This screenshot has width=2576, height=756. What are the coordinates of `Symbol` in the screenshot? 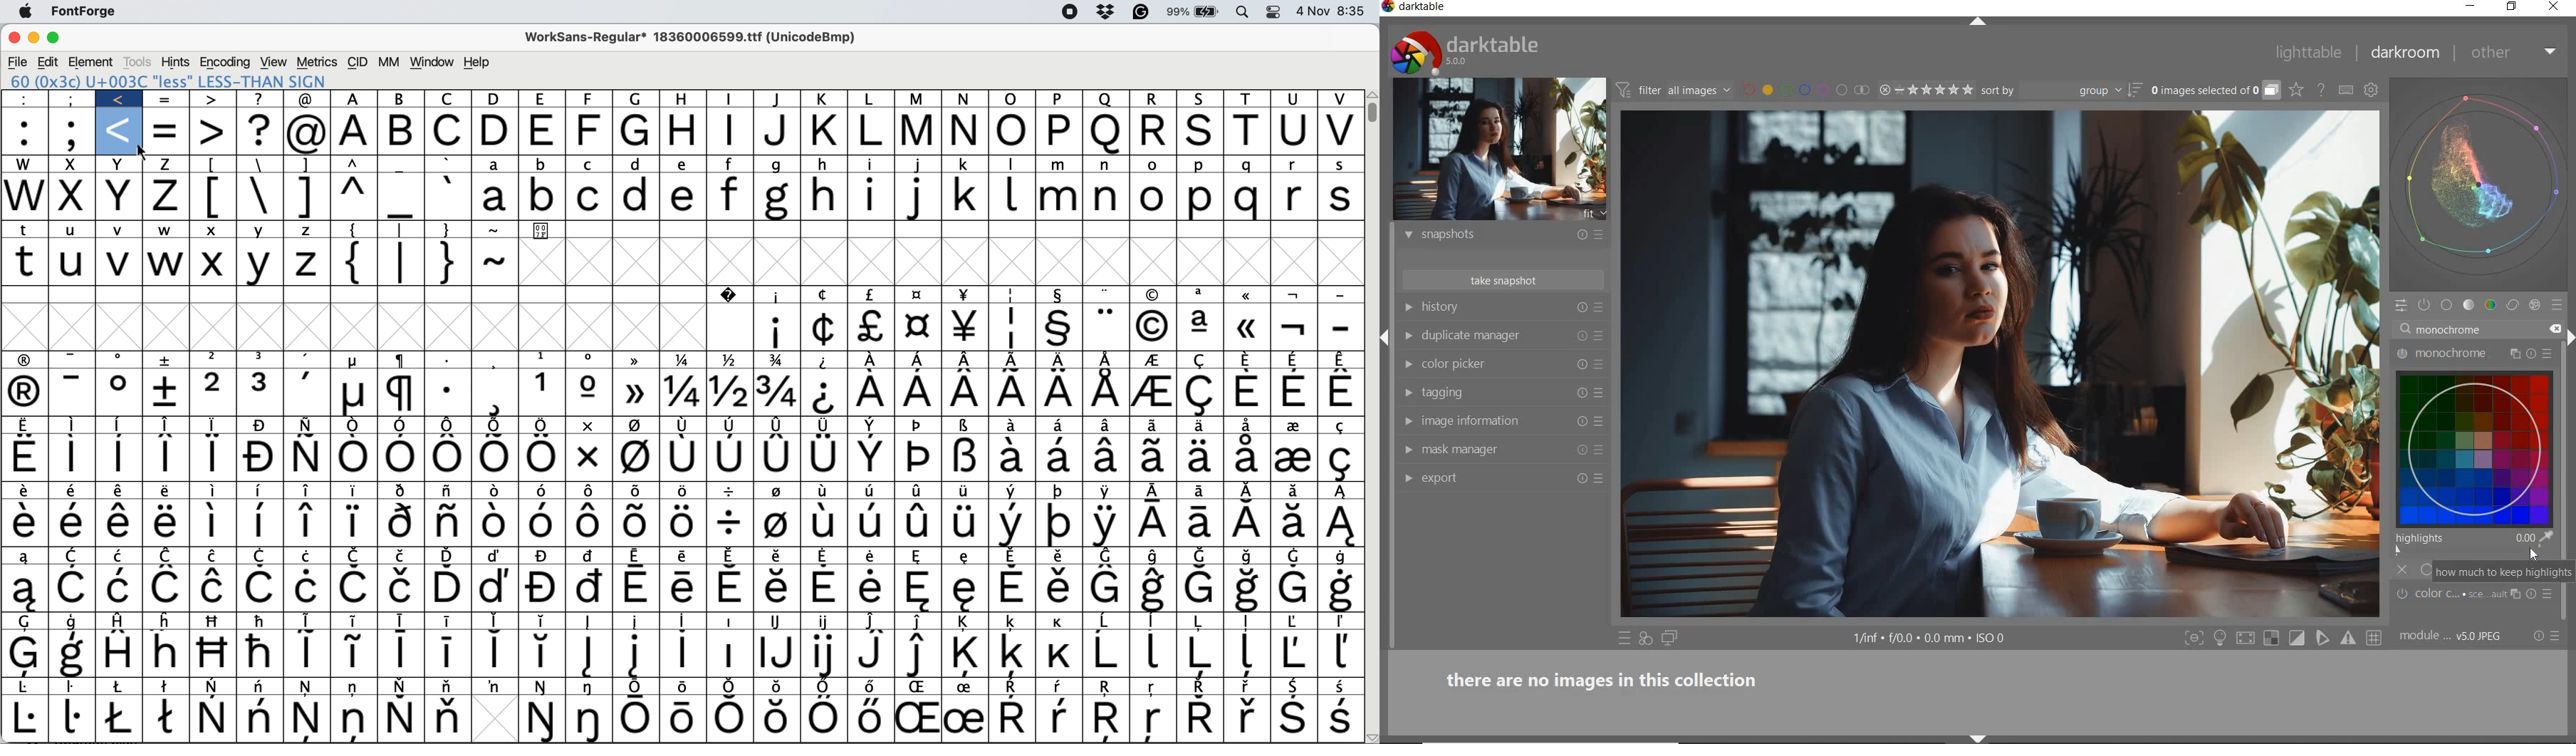 It's located at (825, 655).